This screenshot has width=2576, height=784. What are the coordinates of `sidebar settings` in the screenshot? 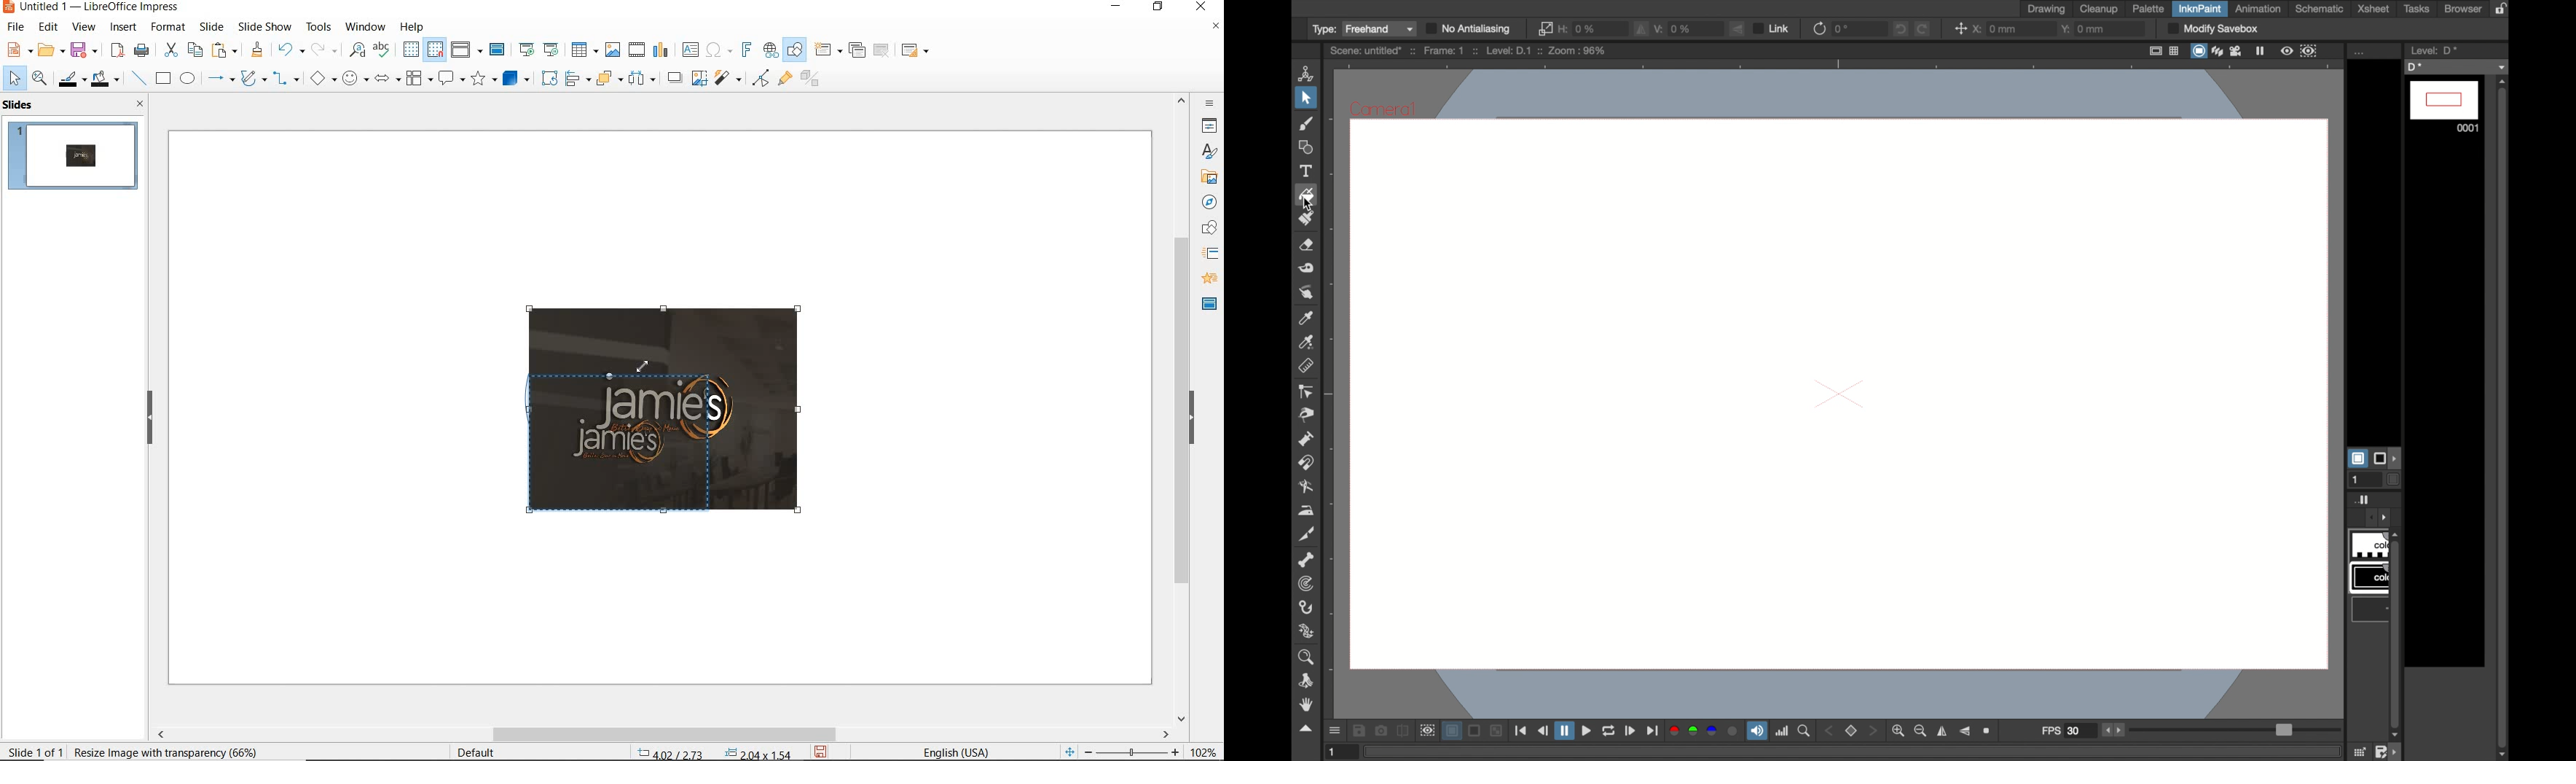 It's located at (1208, 104).